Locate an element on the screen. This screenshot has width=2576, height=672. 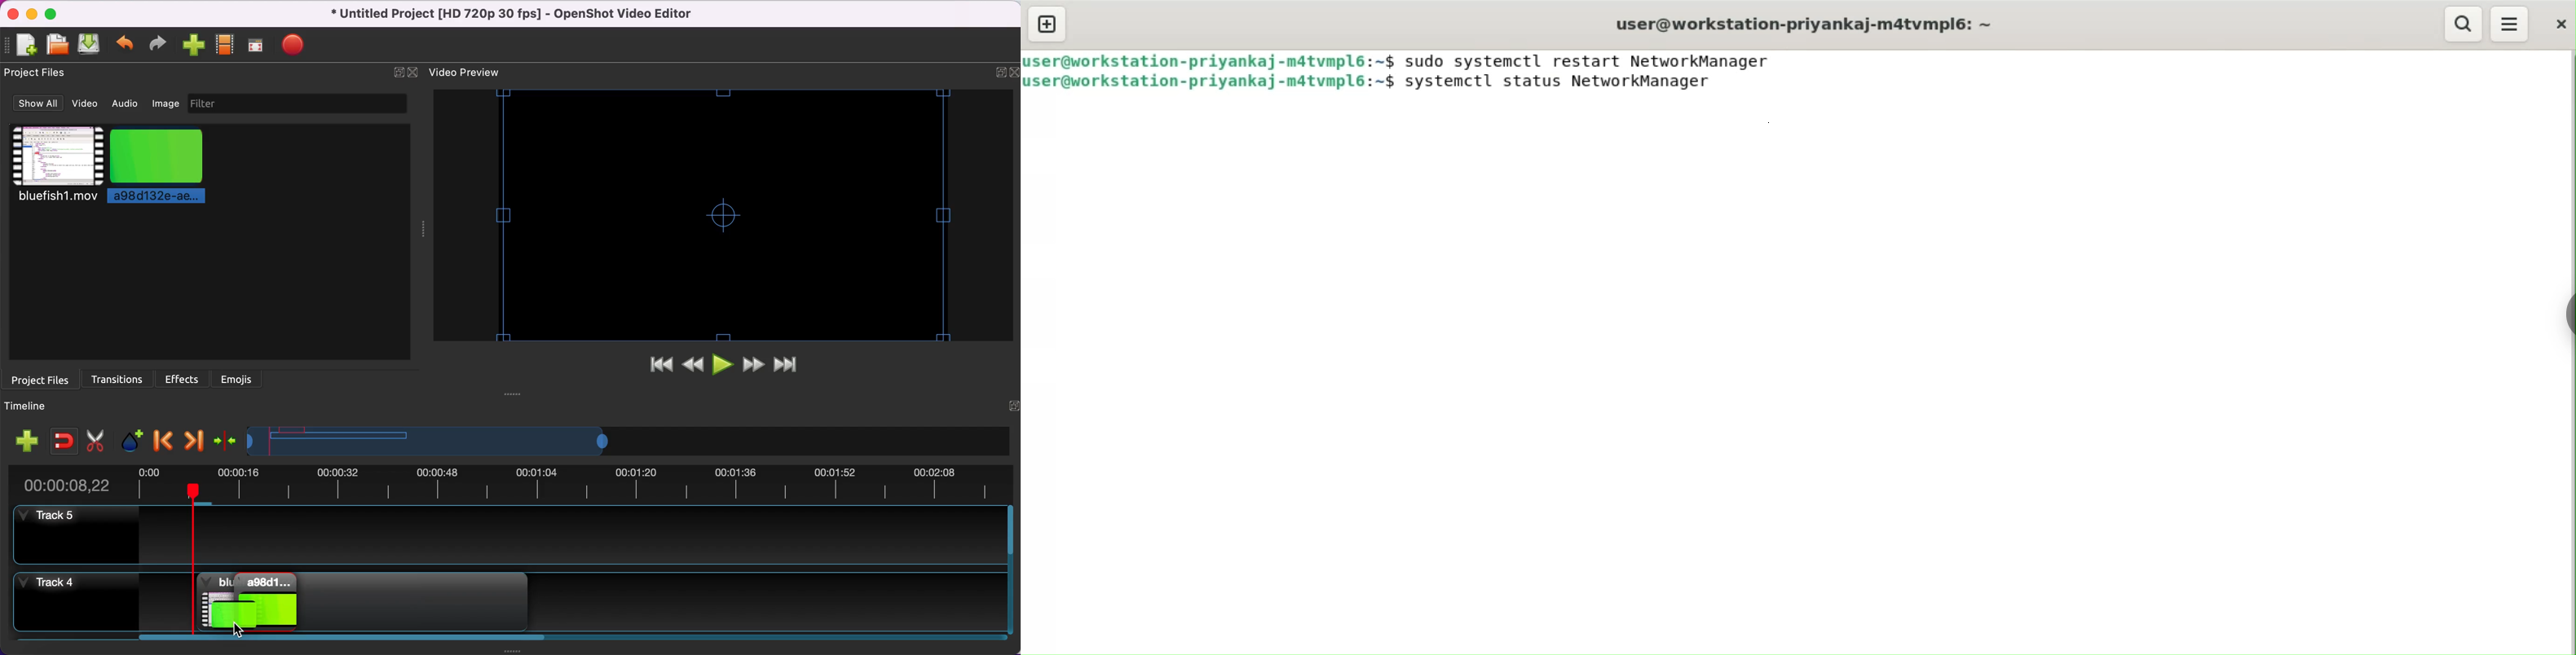
video is located at coordinates (88, 105).